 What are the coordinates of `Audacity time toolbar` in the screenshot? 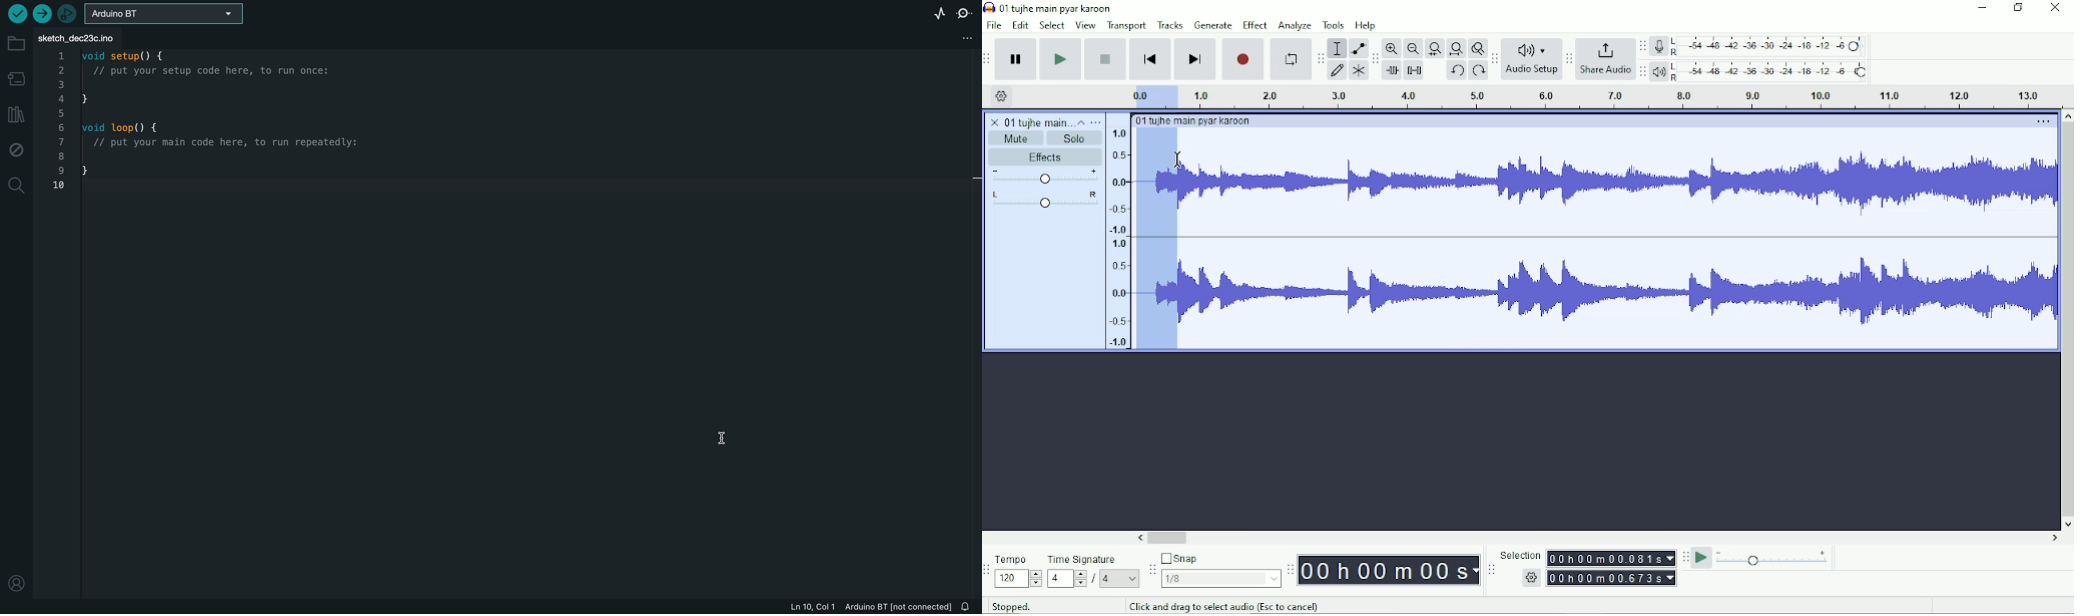 It's located at (1289, 570).